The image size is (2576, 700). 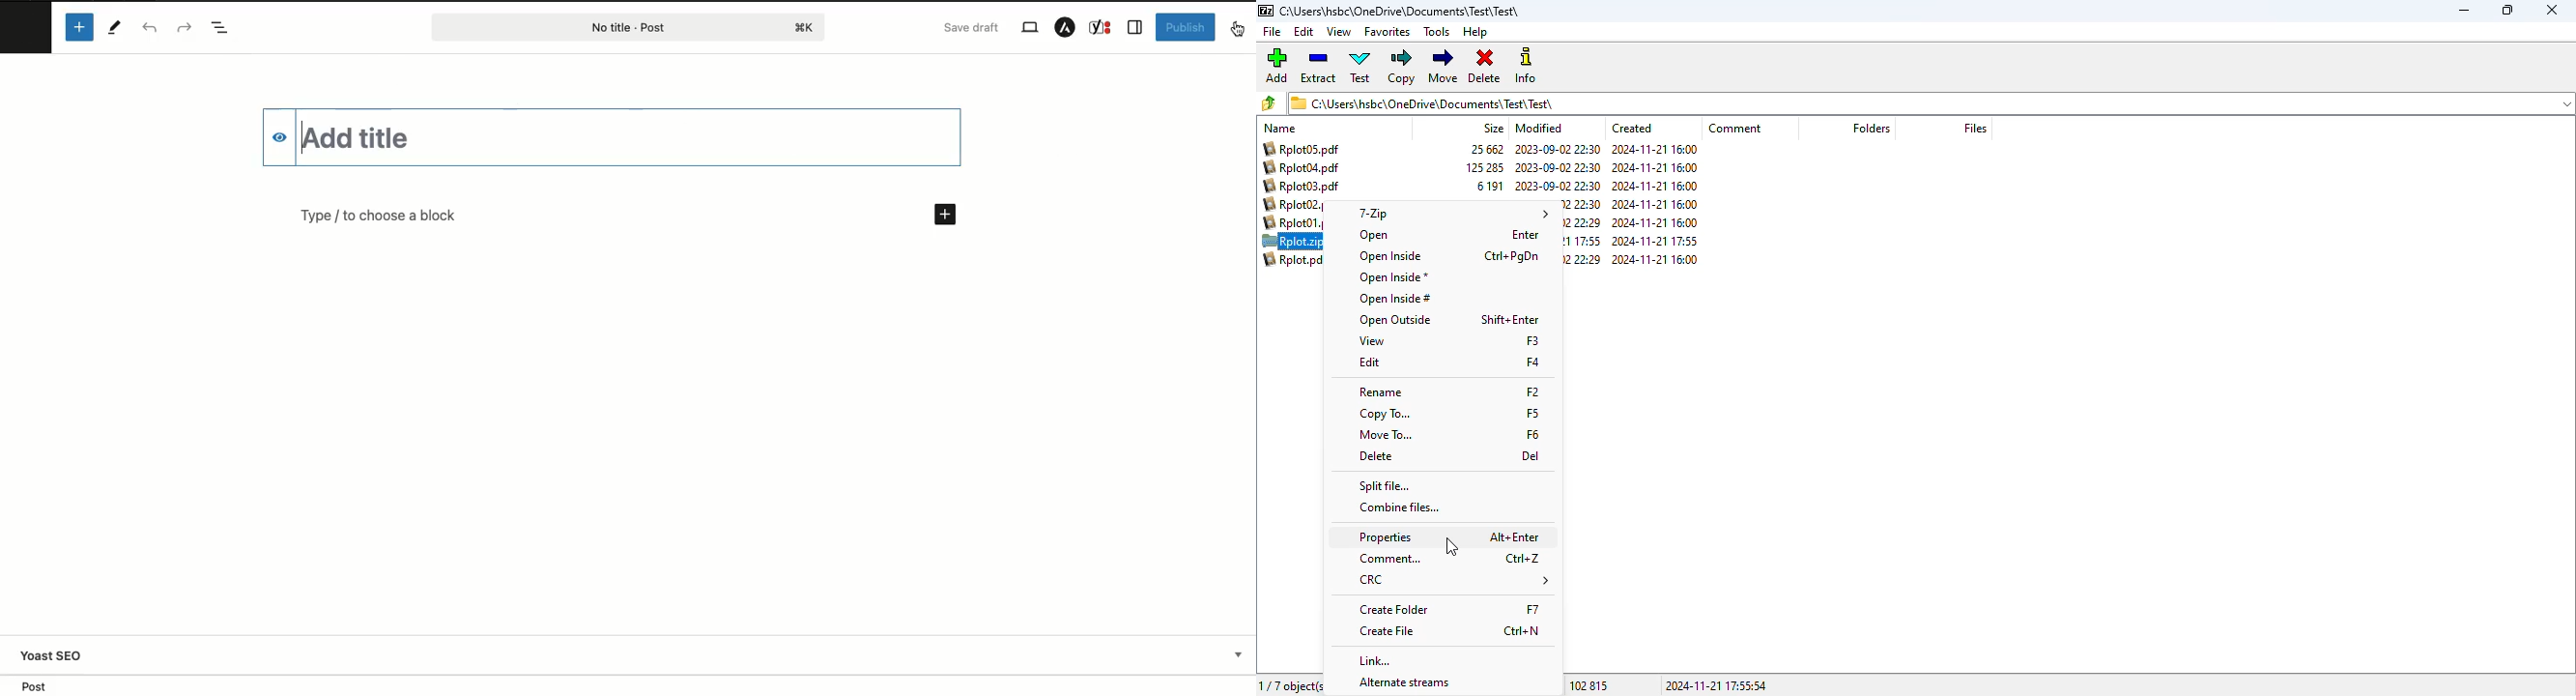 I want to click on shortcut for properties, so click(x=1515, y=536).